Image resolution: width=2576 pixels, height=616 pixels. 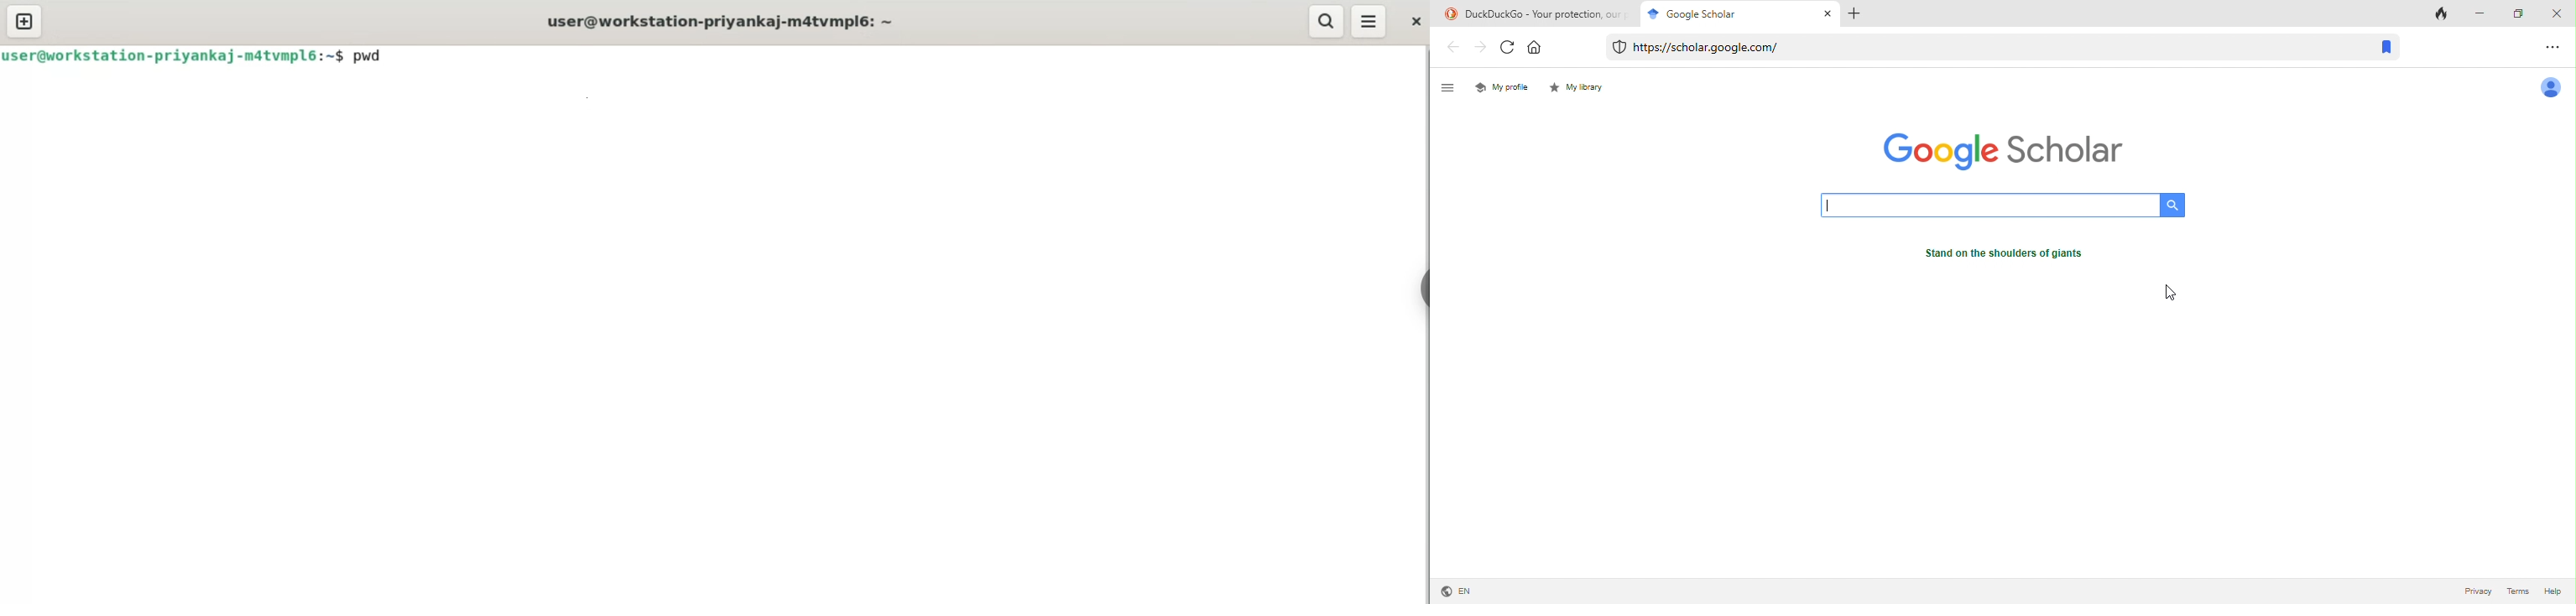 I want to click on title, so click(x=1534, y=13).